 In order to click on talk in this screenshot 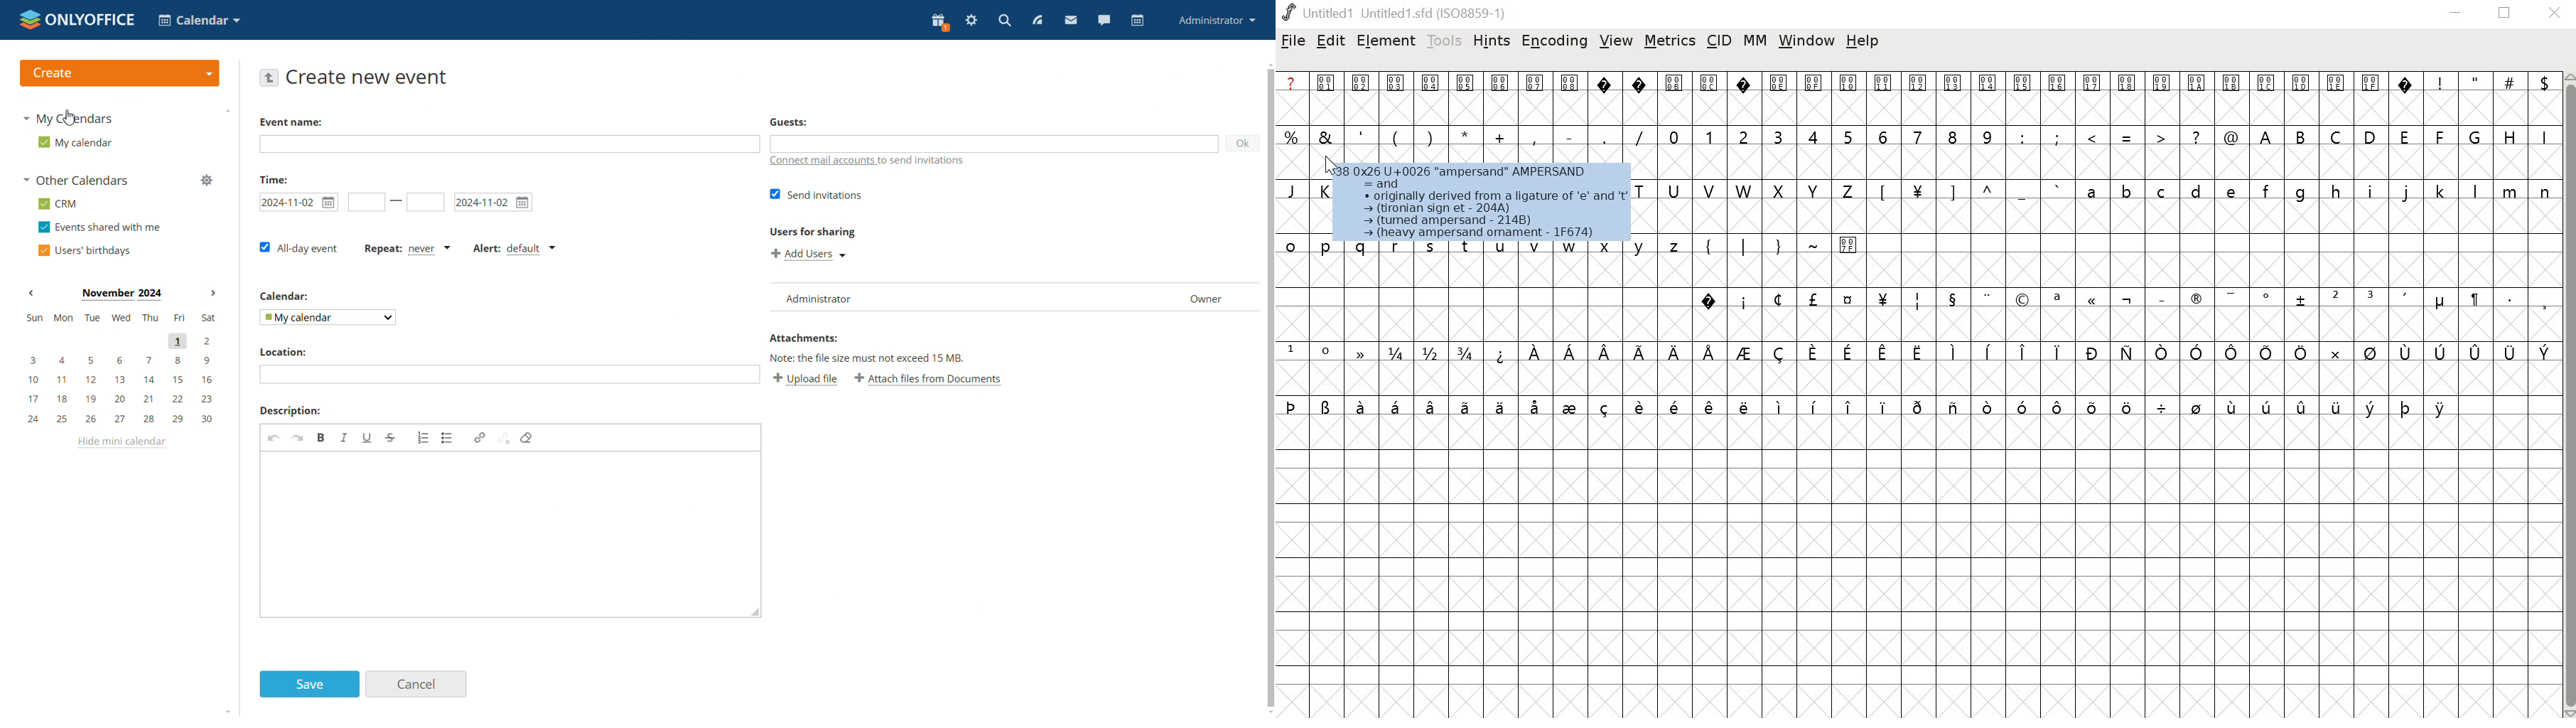, I will do `click(1105, 21)`.